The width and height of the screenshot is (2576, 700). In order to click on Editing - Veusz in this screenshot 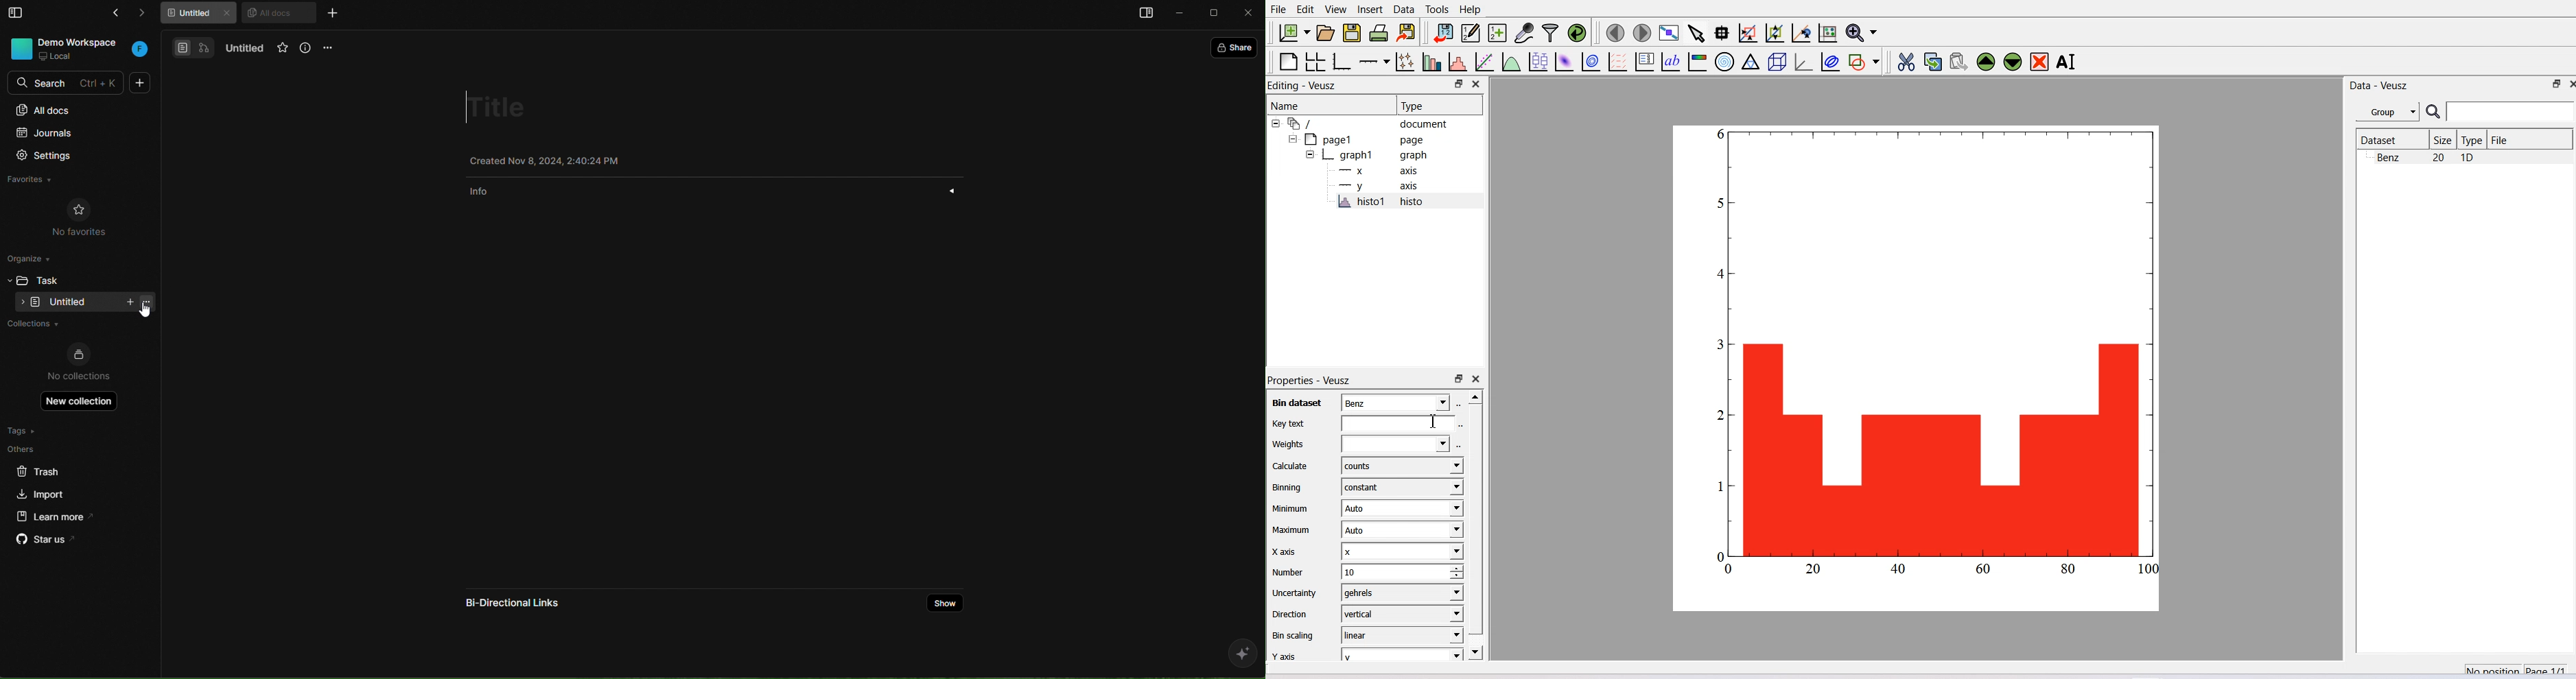, I will do `click(1304, 84)`.